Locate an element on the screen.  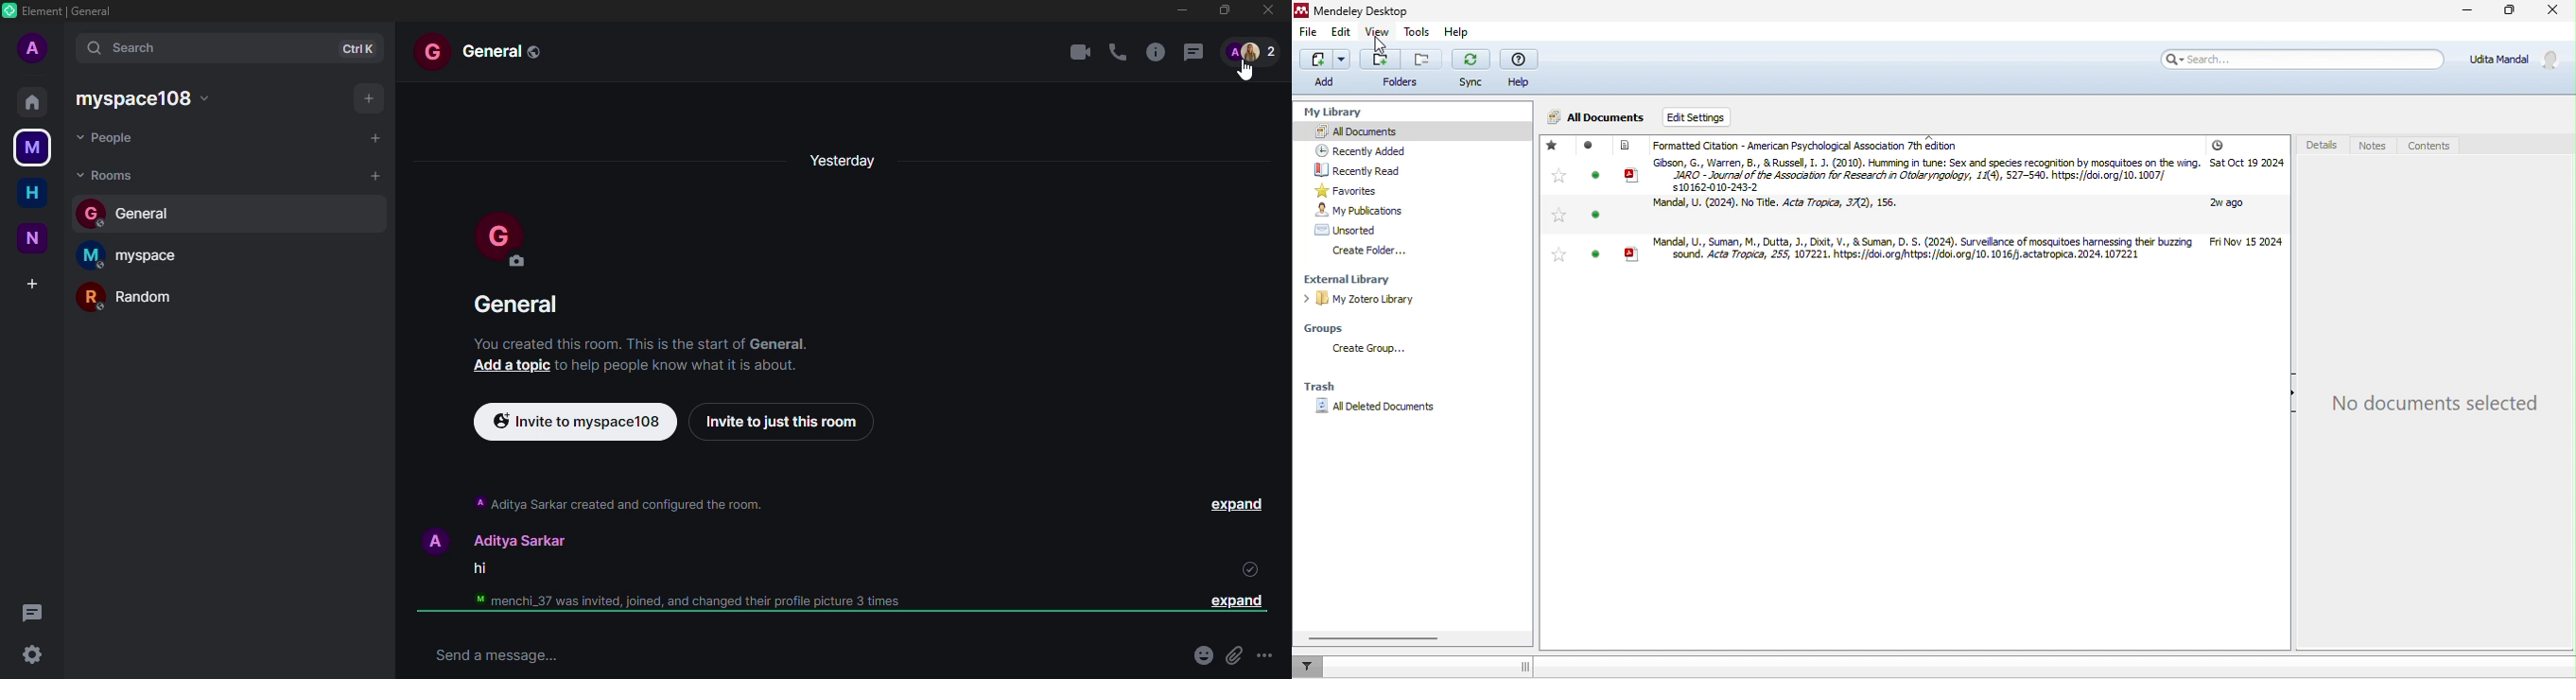
attach is located at coordinates (1231, 656).